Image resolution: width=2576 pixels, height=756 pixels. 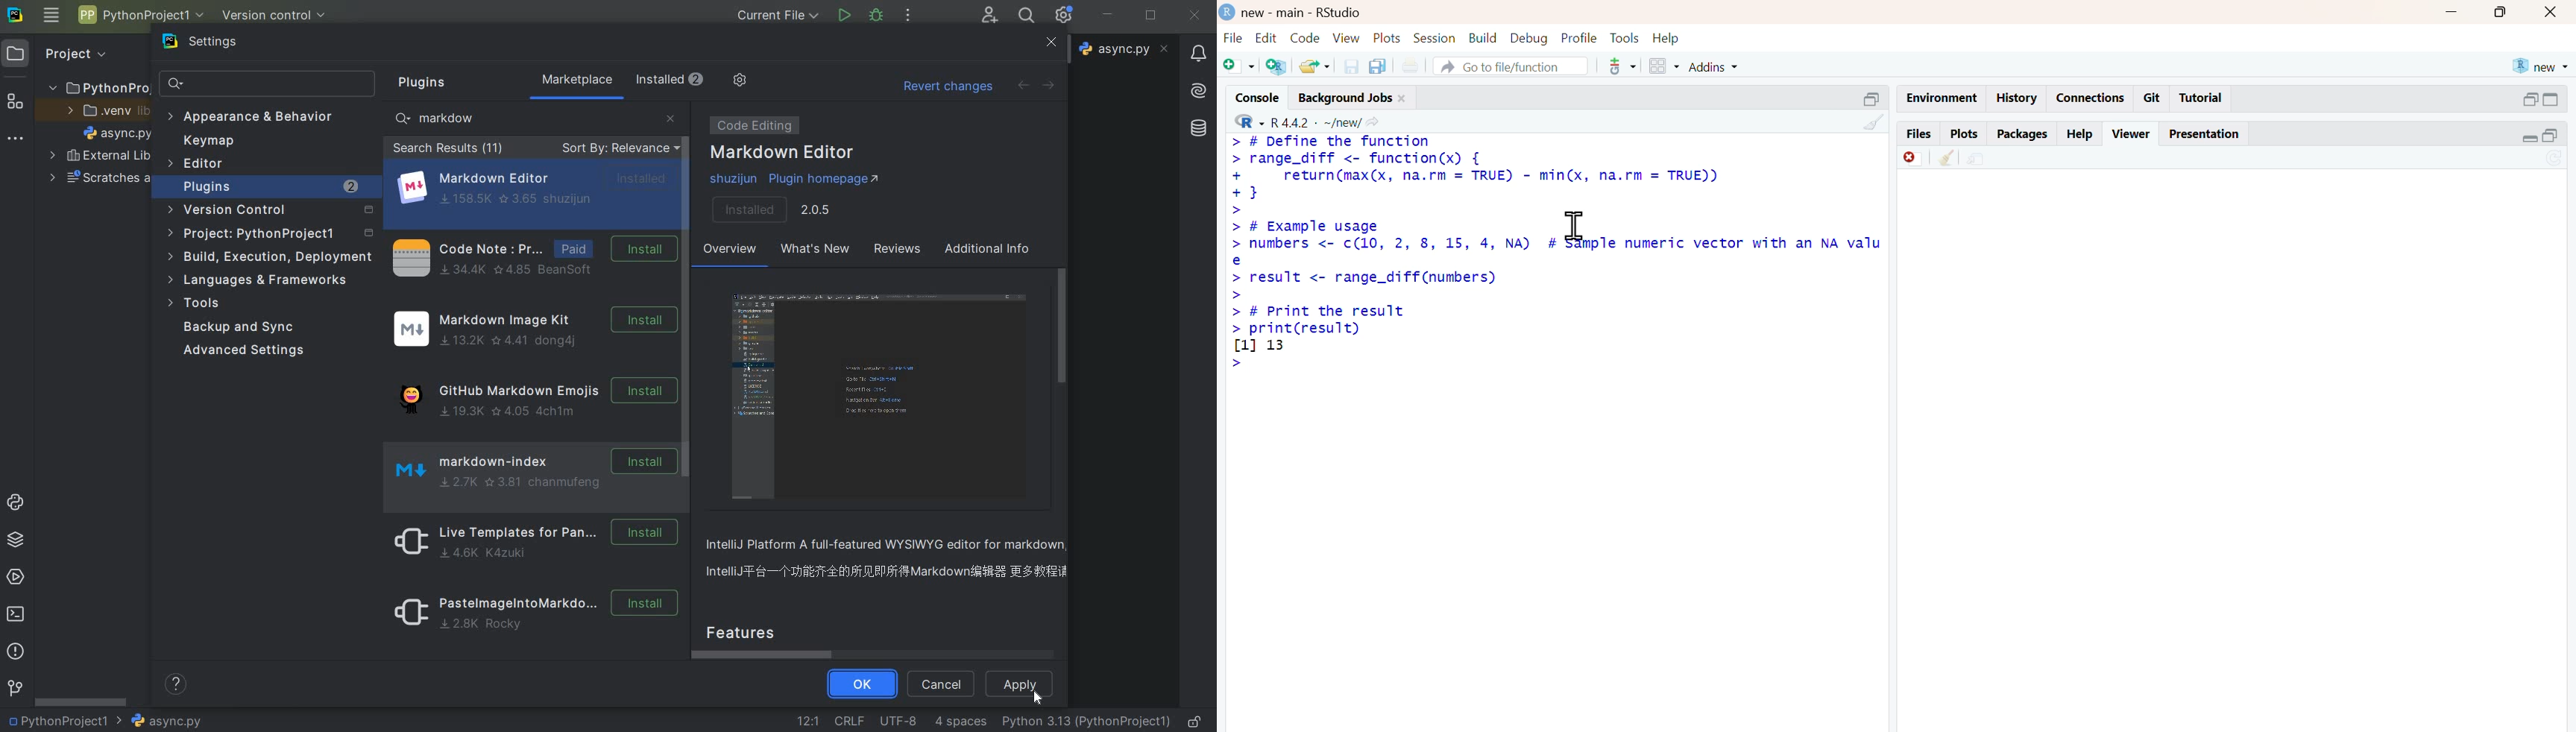 What do you see at coordinates (1666, 39) in the screenshot?
I see `help` at bounding box center [1666, 39].